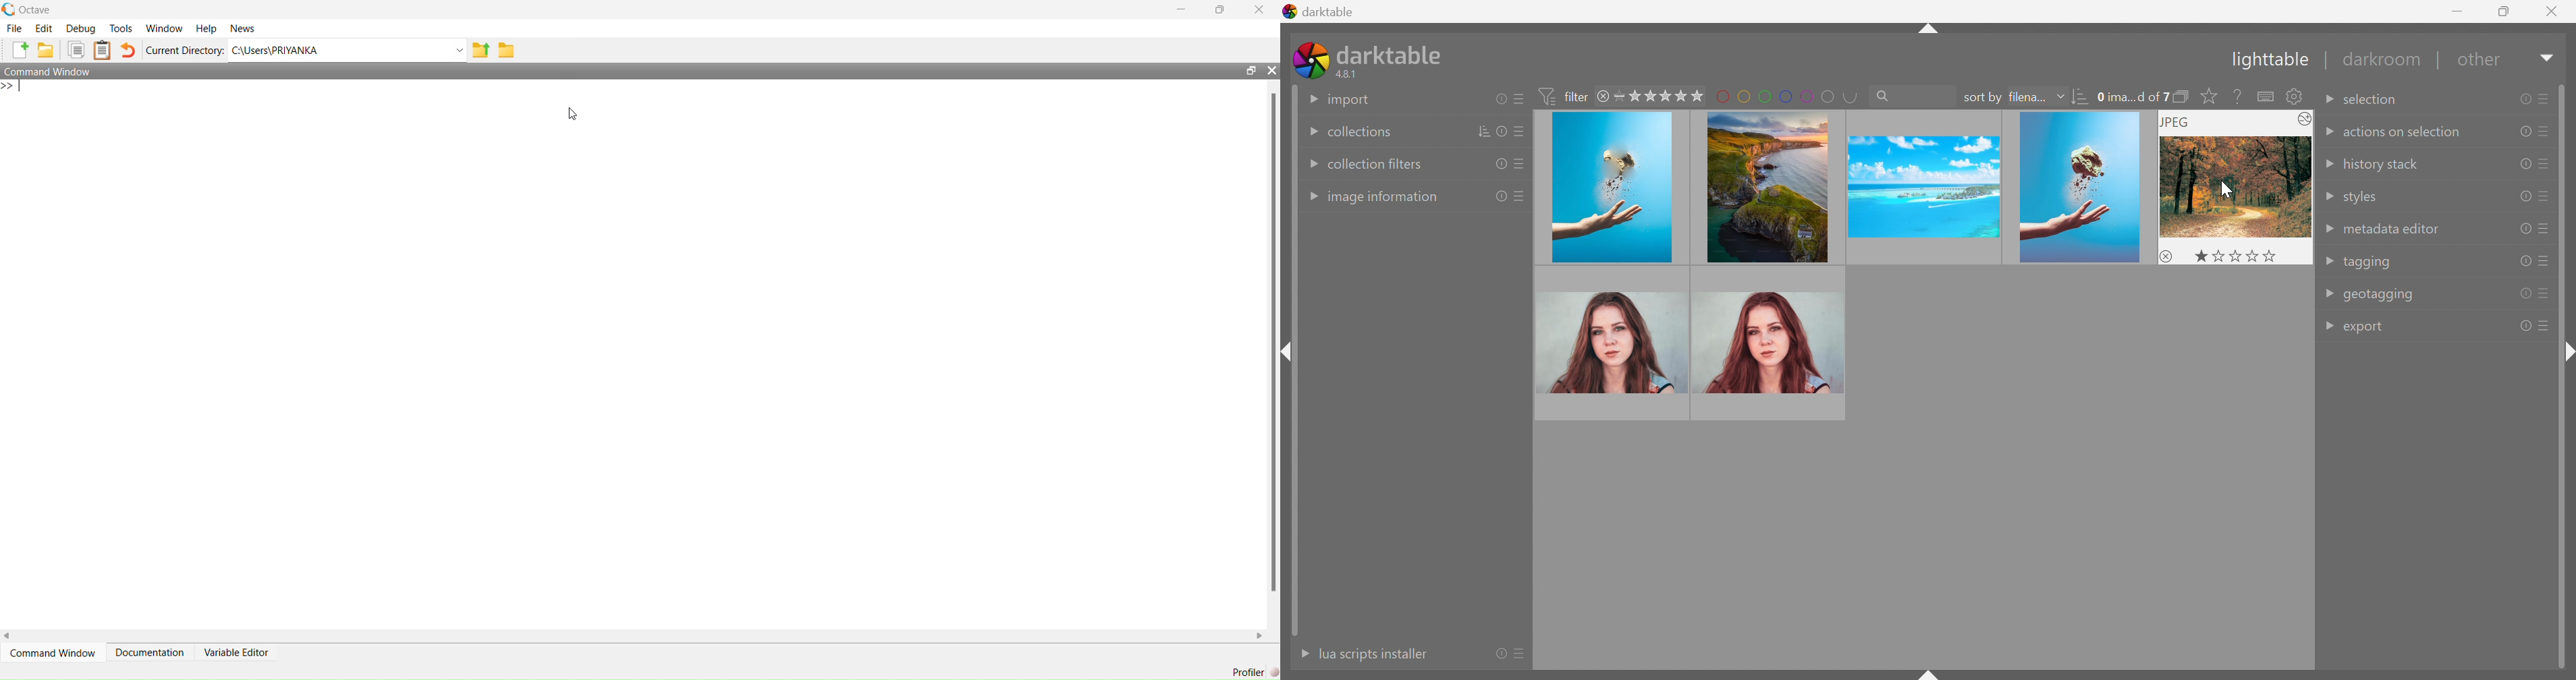 The image size is (2576, 700). Describe the element at coordinates (2293, 96) in the screenshot. I see `show global preference` at that location.